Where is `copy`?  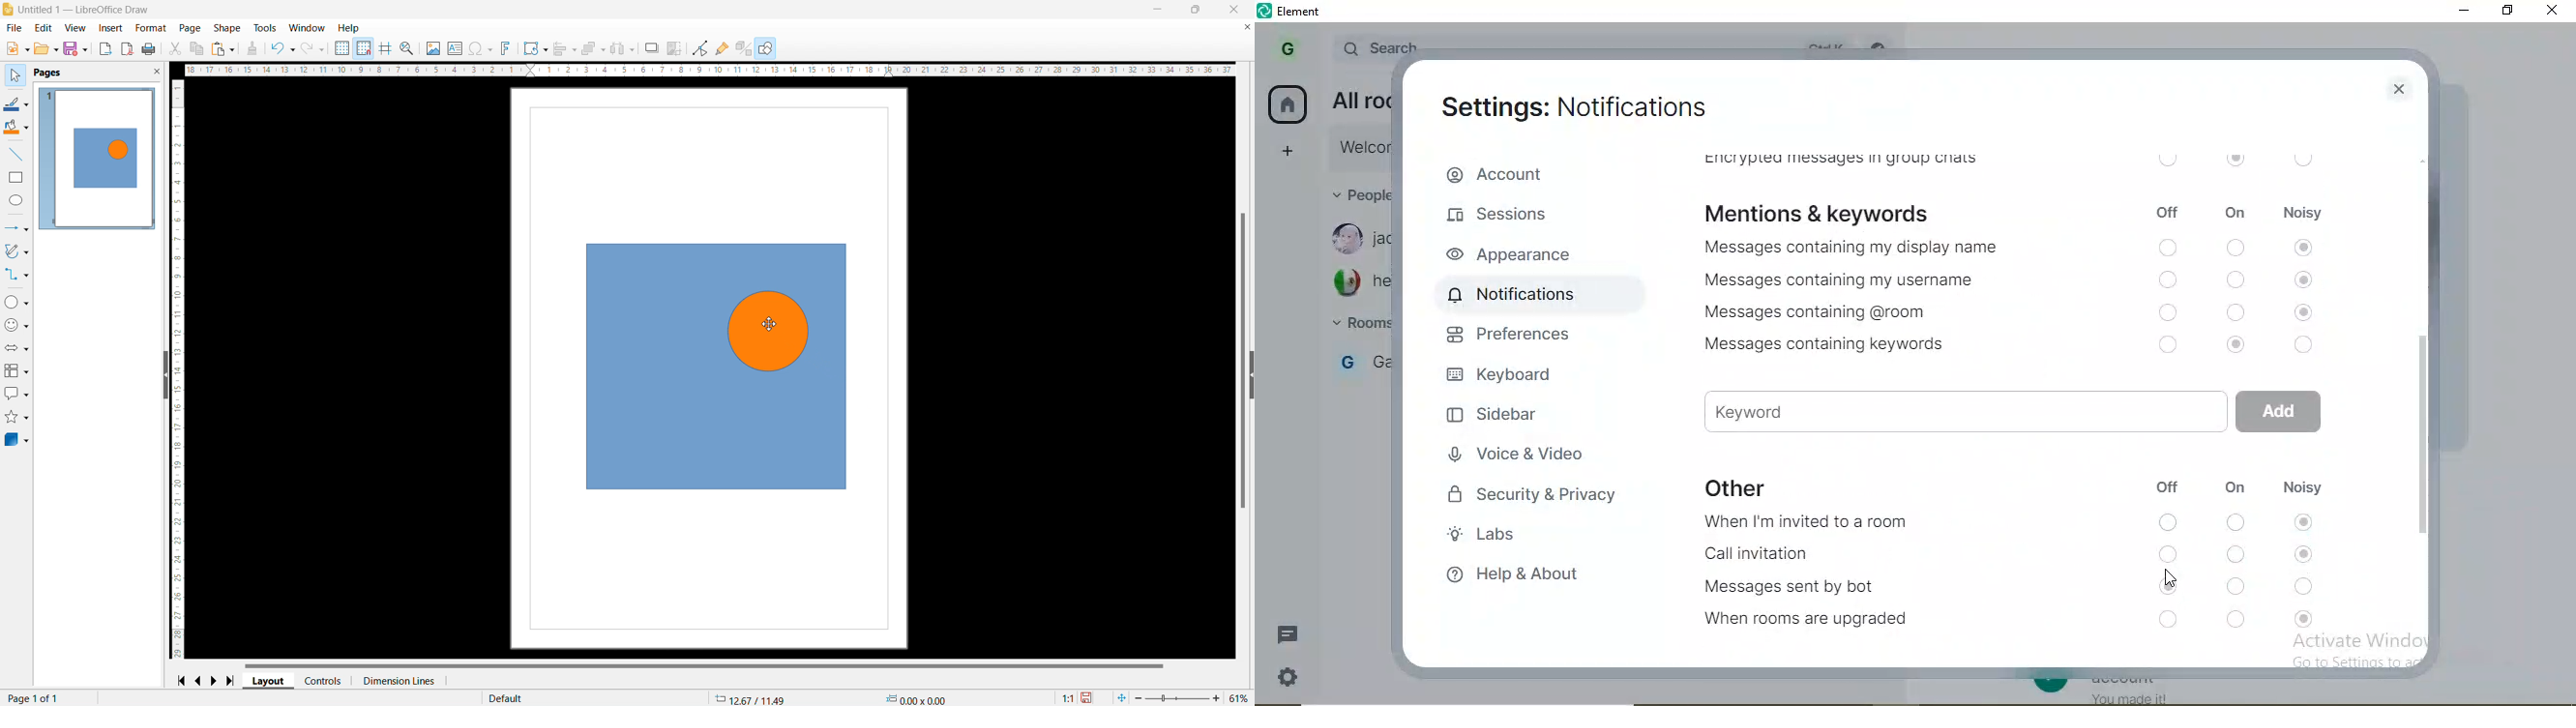 copy is located at coordinates (197, 48).